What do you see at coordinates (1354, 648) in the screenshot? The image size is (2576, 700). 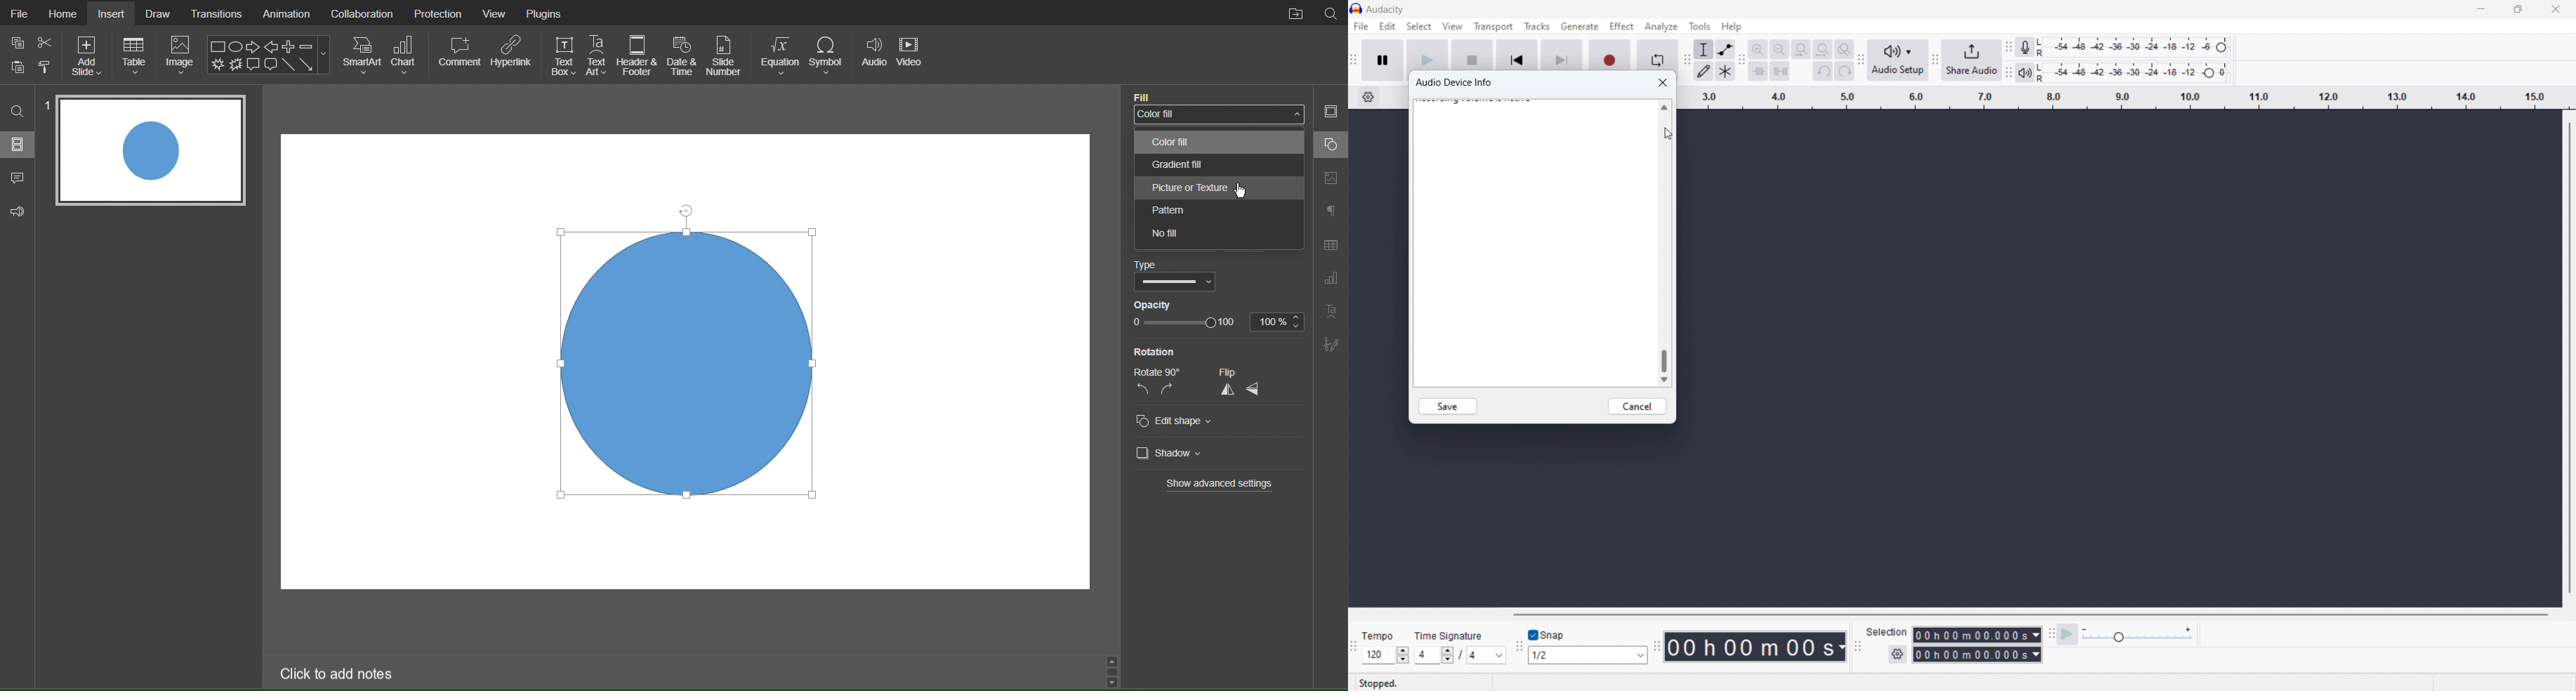 I see `time signature toolbar` at bounding box center [1354, 648].